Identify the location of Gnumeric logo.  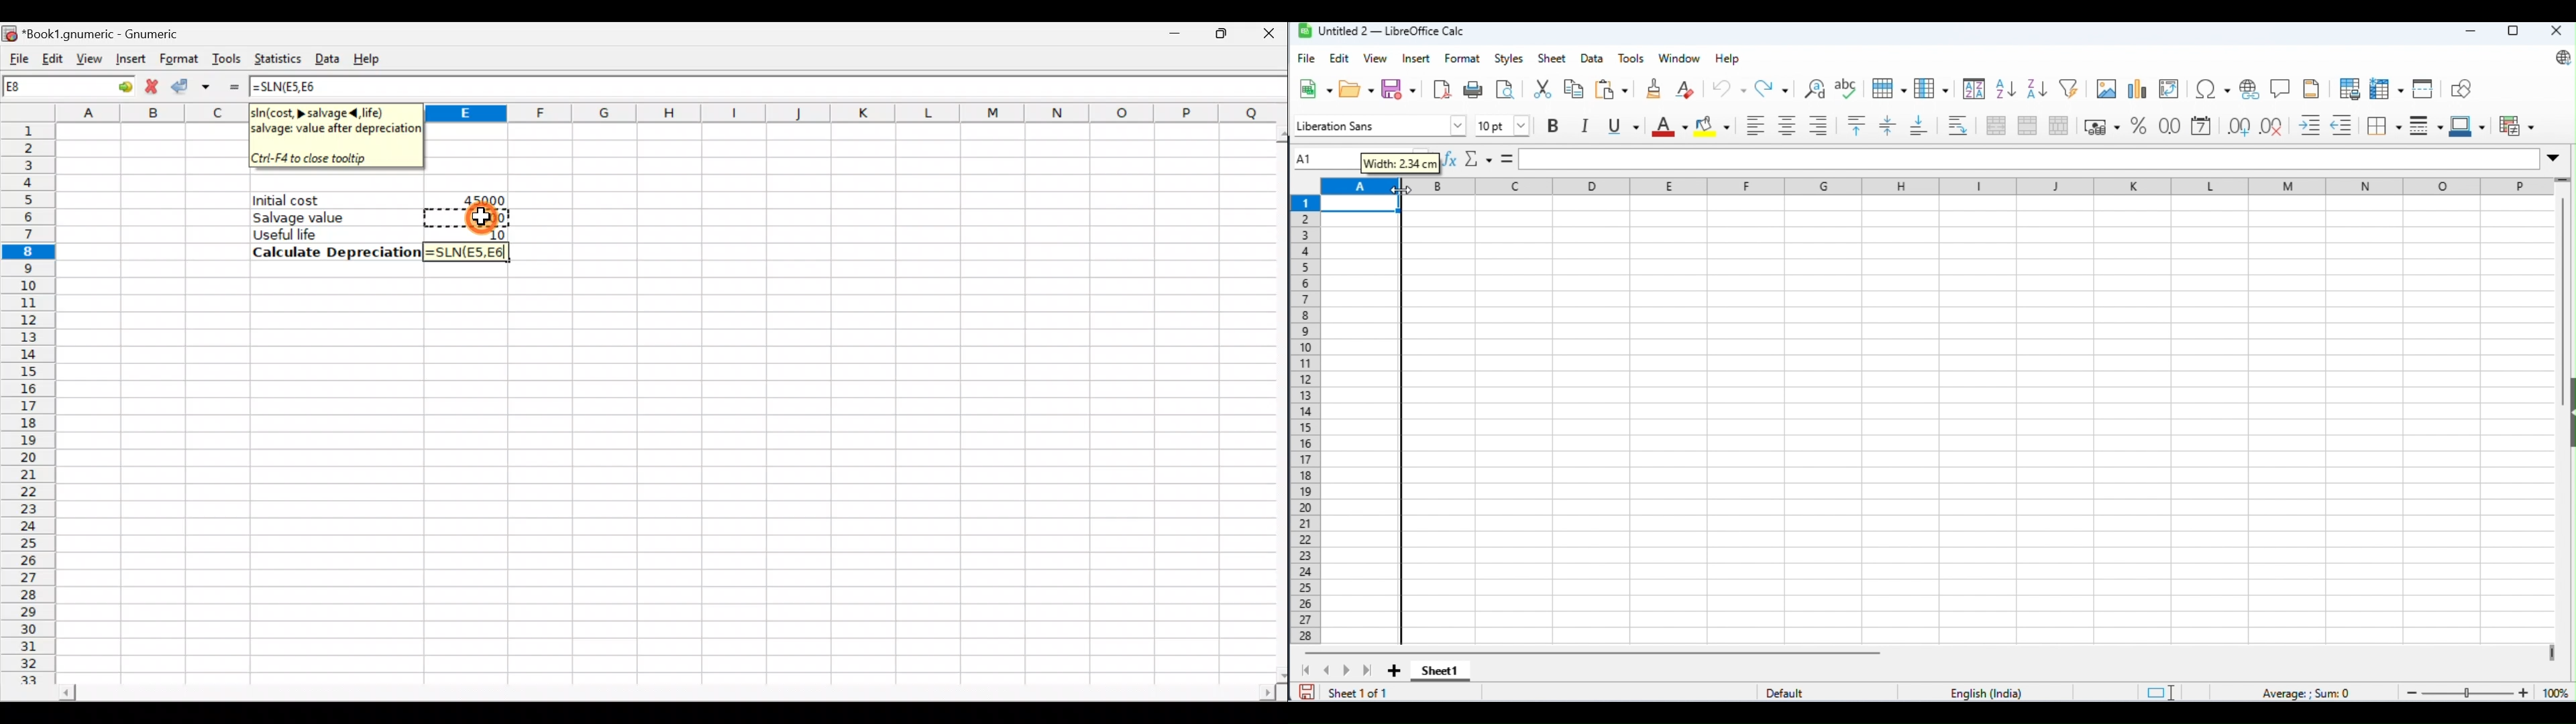
(11, 31).